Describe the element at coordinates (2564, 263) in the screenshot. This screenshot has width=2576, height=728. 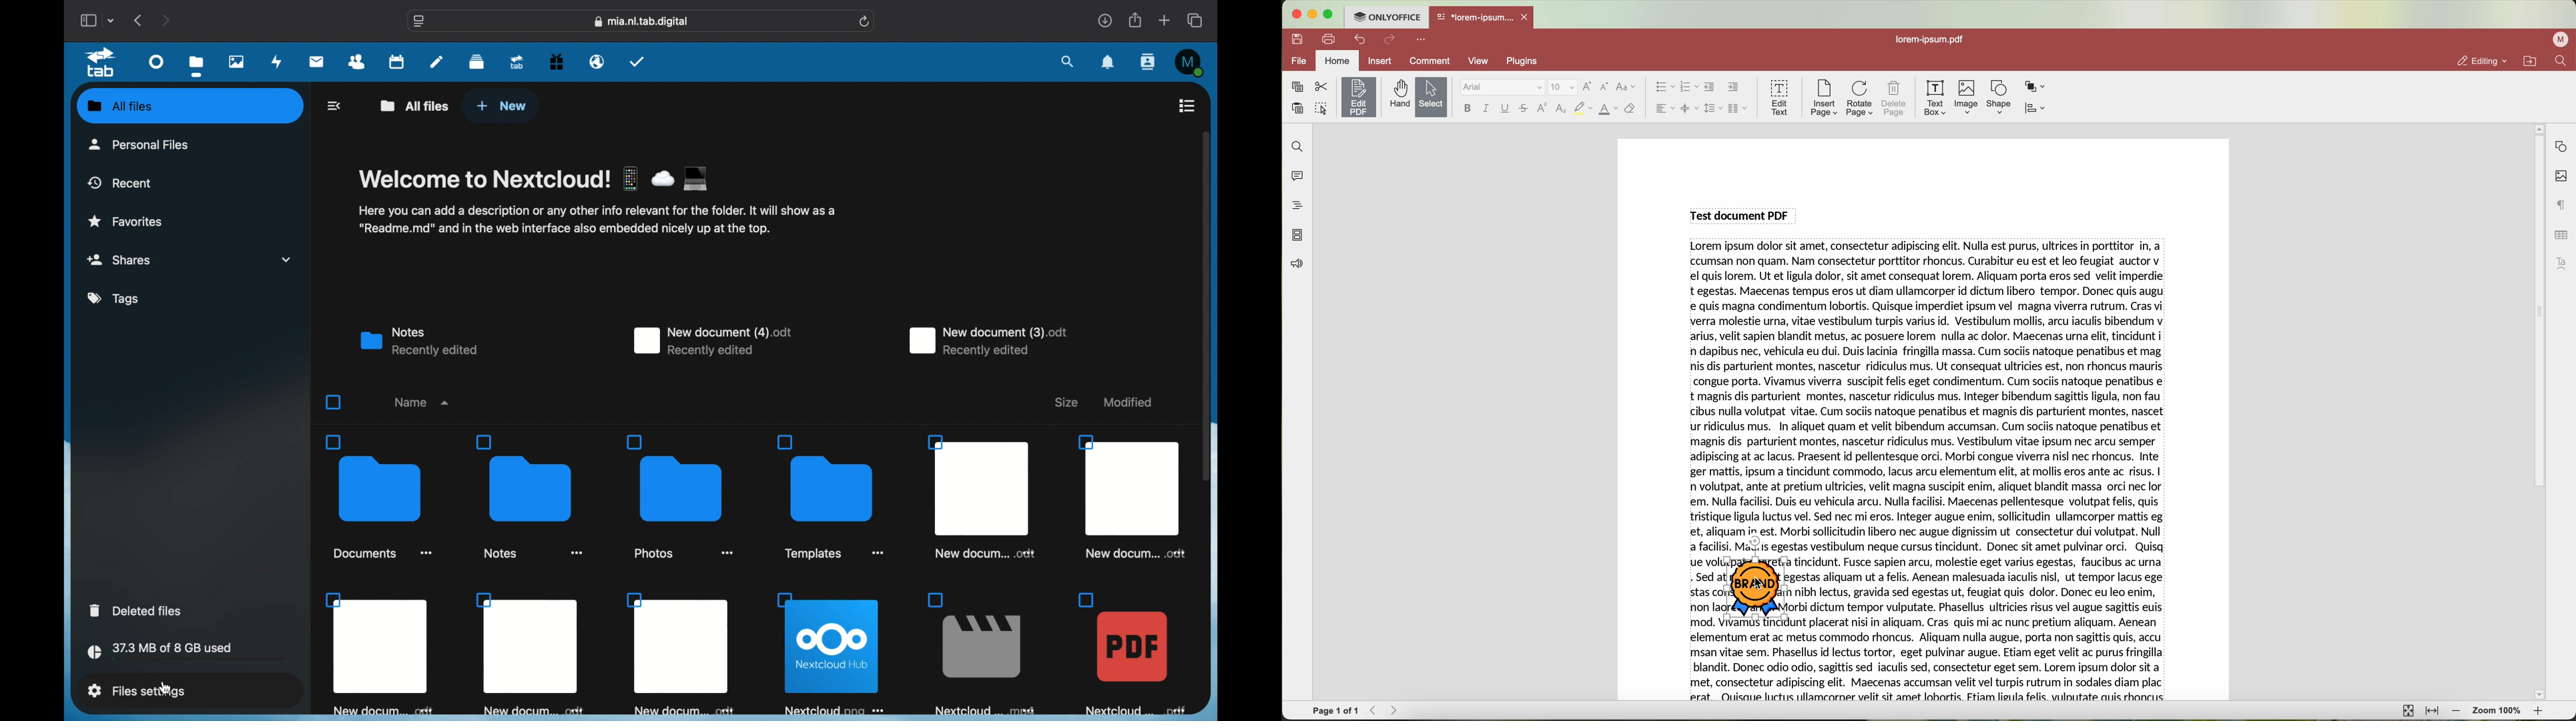
I see `text art settings` at that location.